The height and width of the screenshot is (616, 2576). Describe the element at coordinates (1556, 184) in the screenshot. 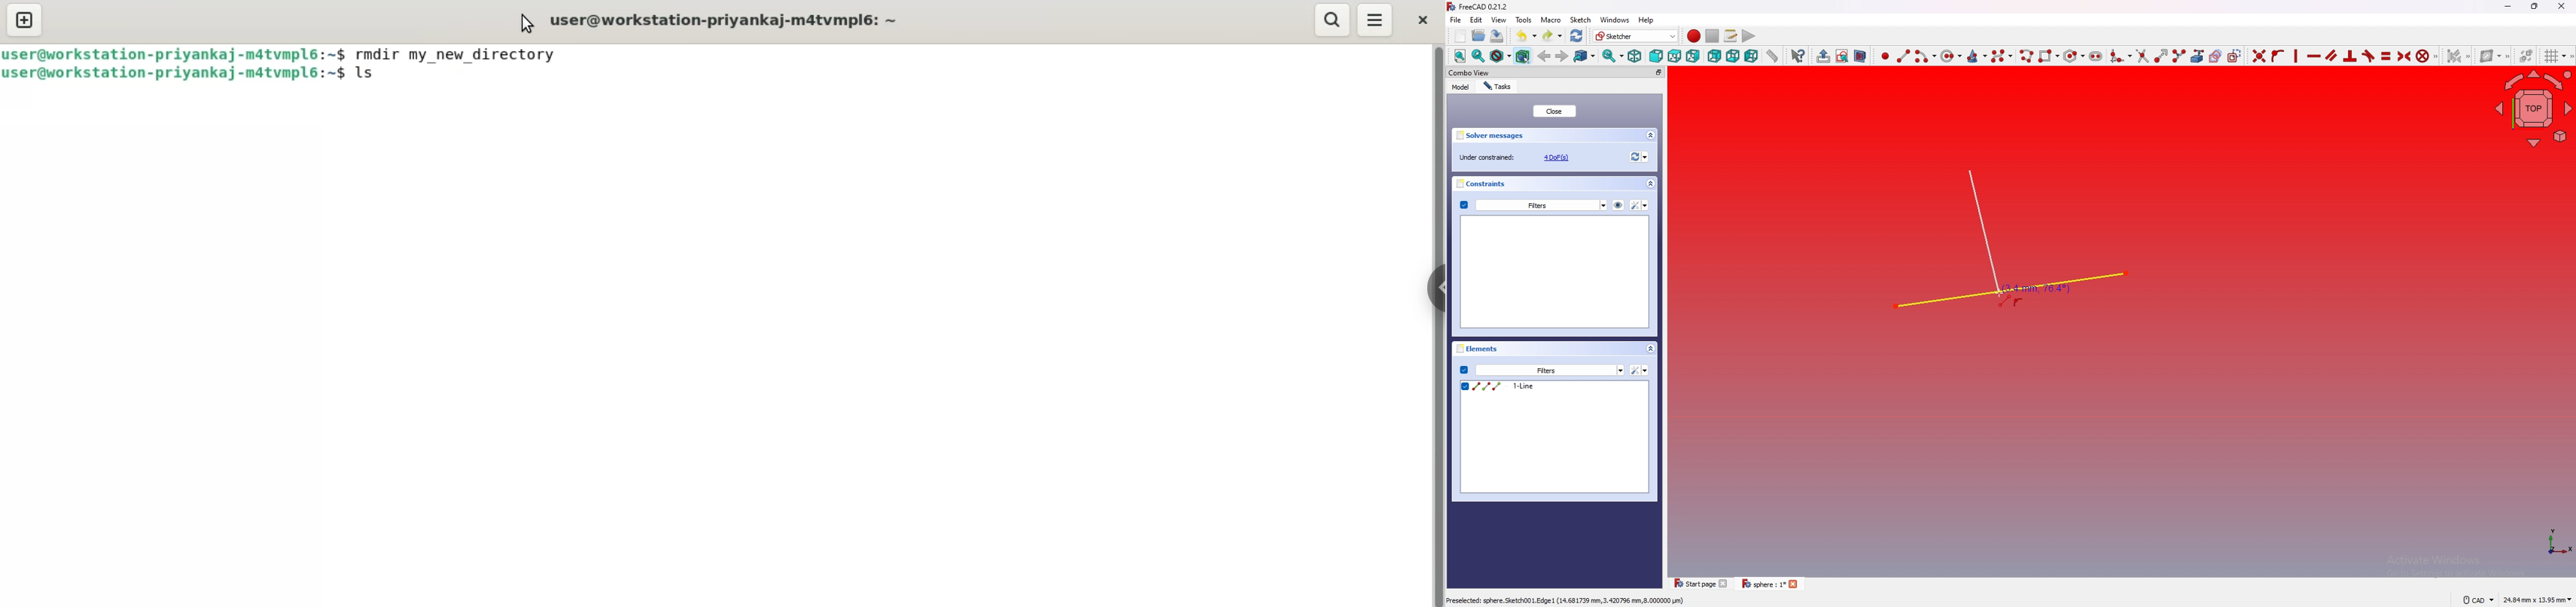

I see `Constraints` at that location.